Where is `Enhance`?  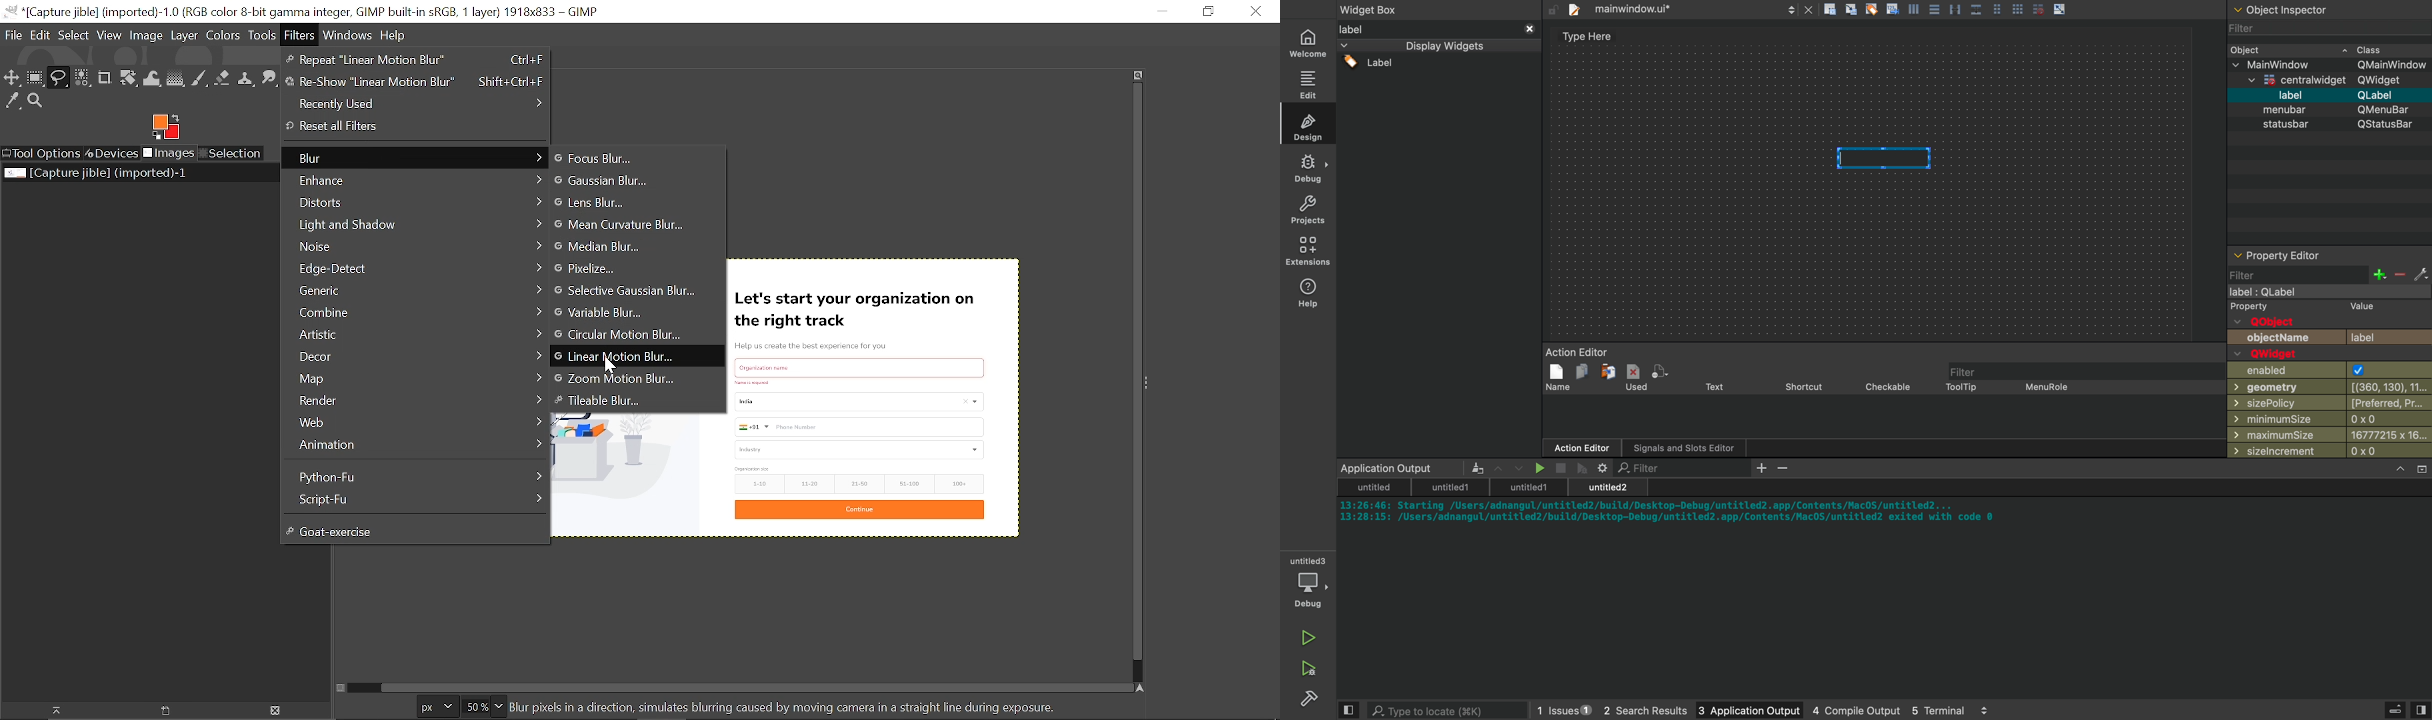 Enhance is located at coordinates (416, 179).